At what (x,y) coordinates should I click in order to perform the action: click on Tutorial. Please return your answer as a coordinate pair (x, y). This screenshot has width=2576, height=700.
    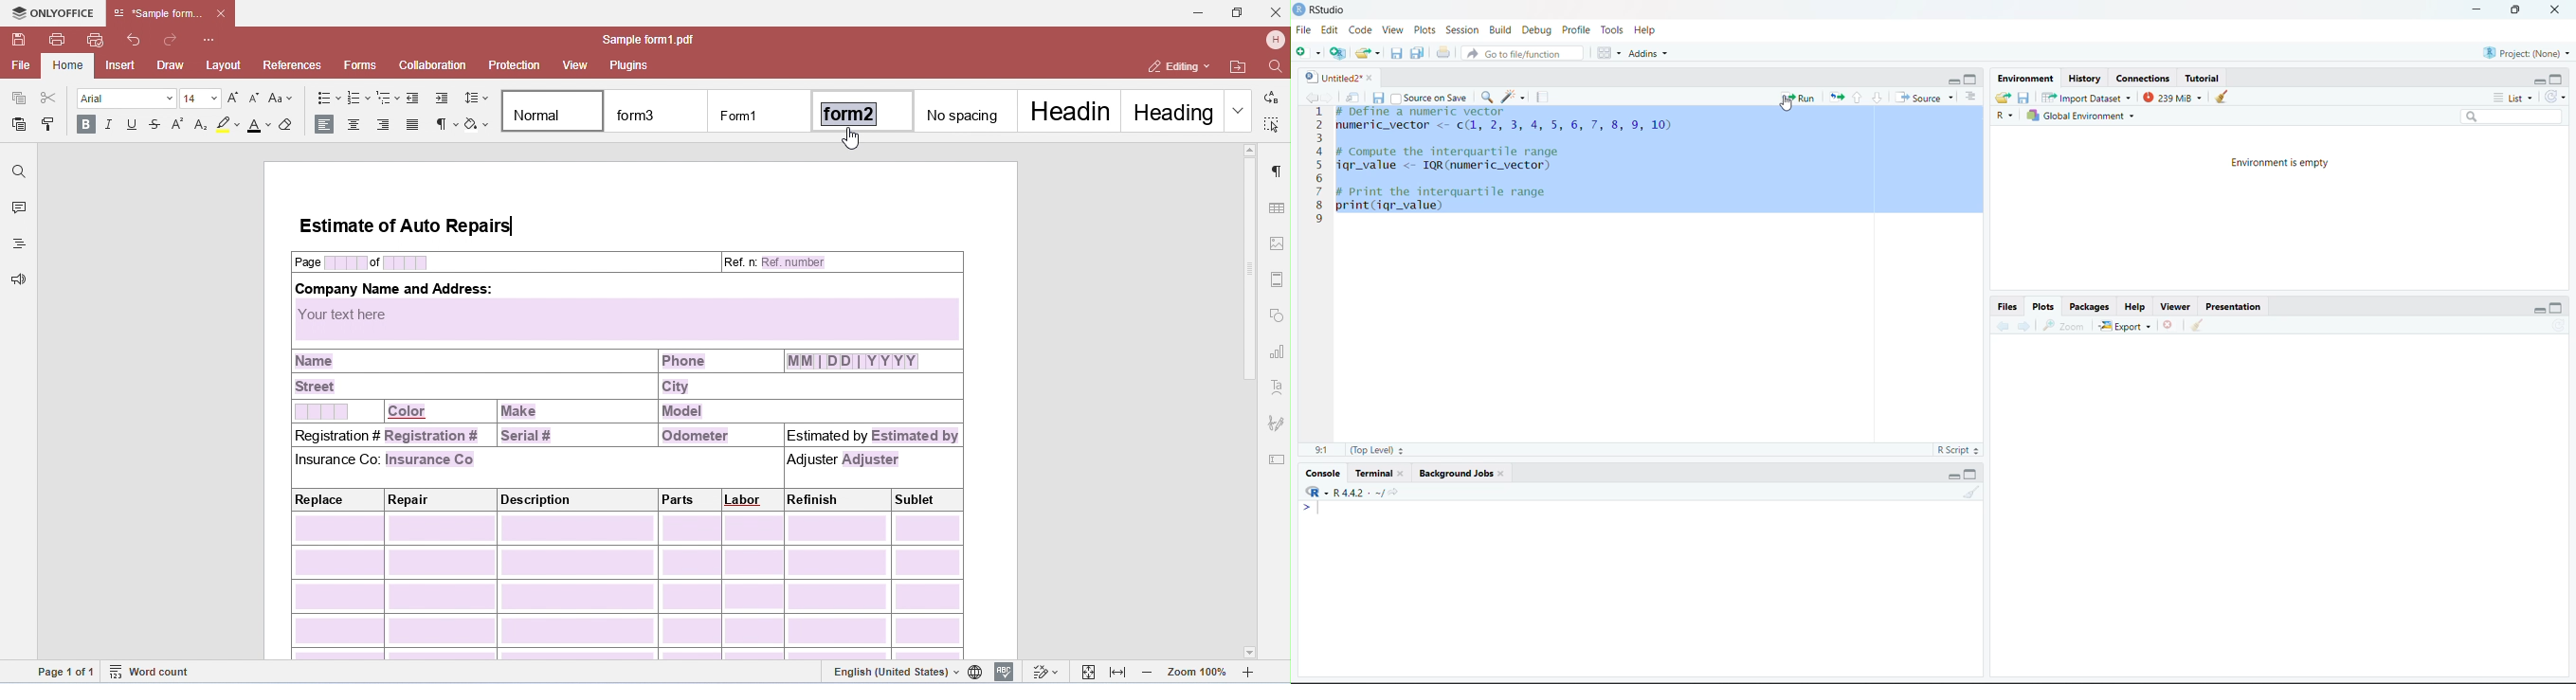
    Looking at the image, I should click on (2204, 78).